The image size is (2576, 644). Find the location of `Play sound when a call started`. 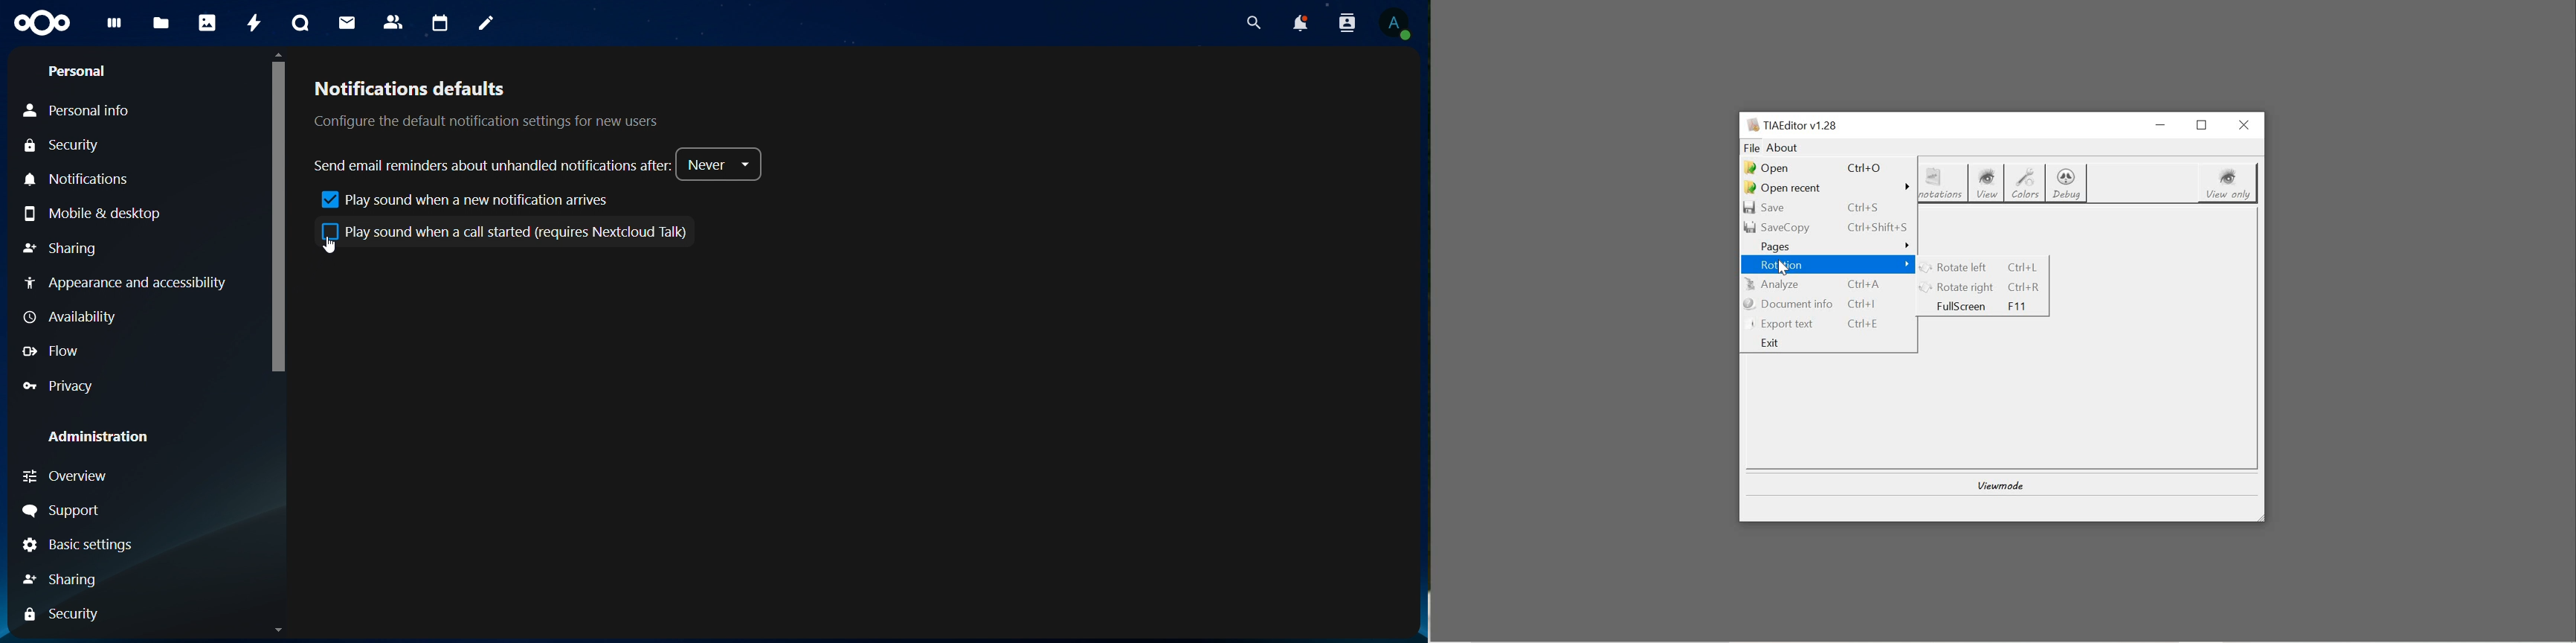

Play sound when a call started is located at coordinates (506, 231).